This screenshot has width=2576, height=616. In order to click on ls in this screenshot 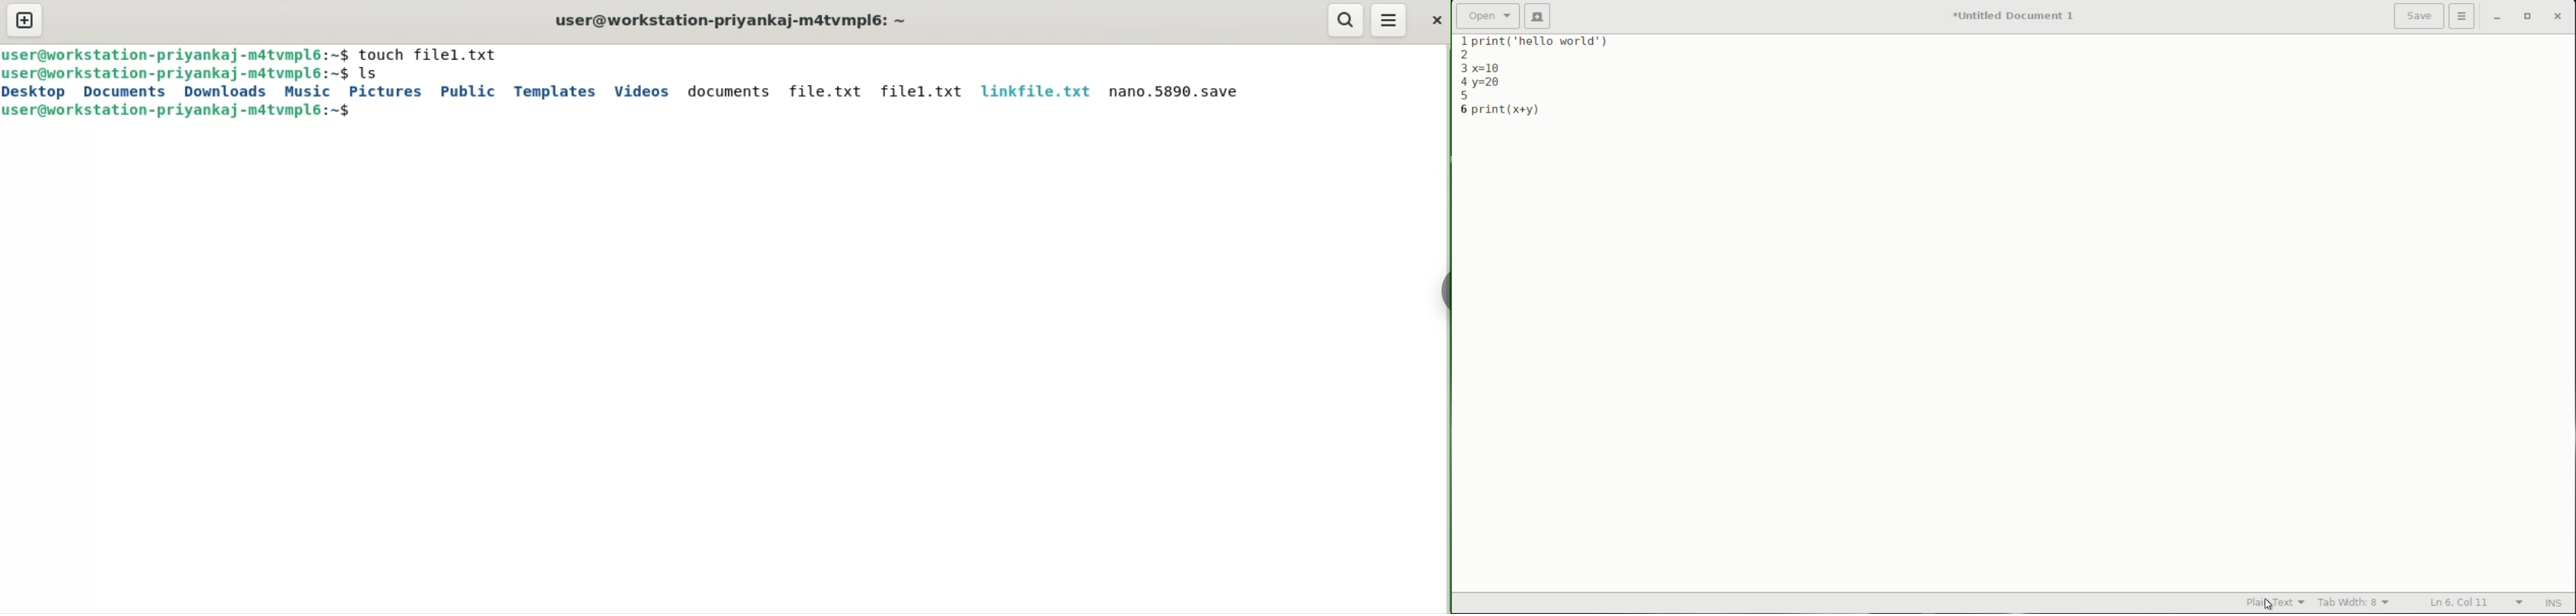, I will do `click(371, 74)`.